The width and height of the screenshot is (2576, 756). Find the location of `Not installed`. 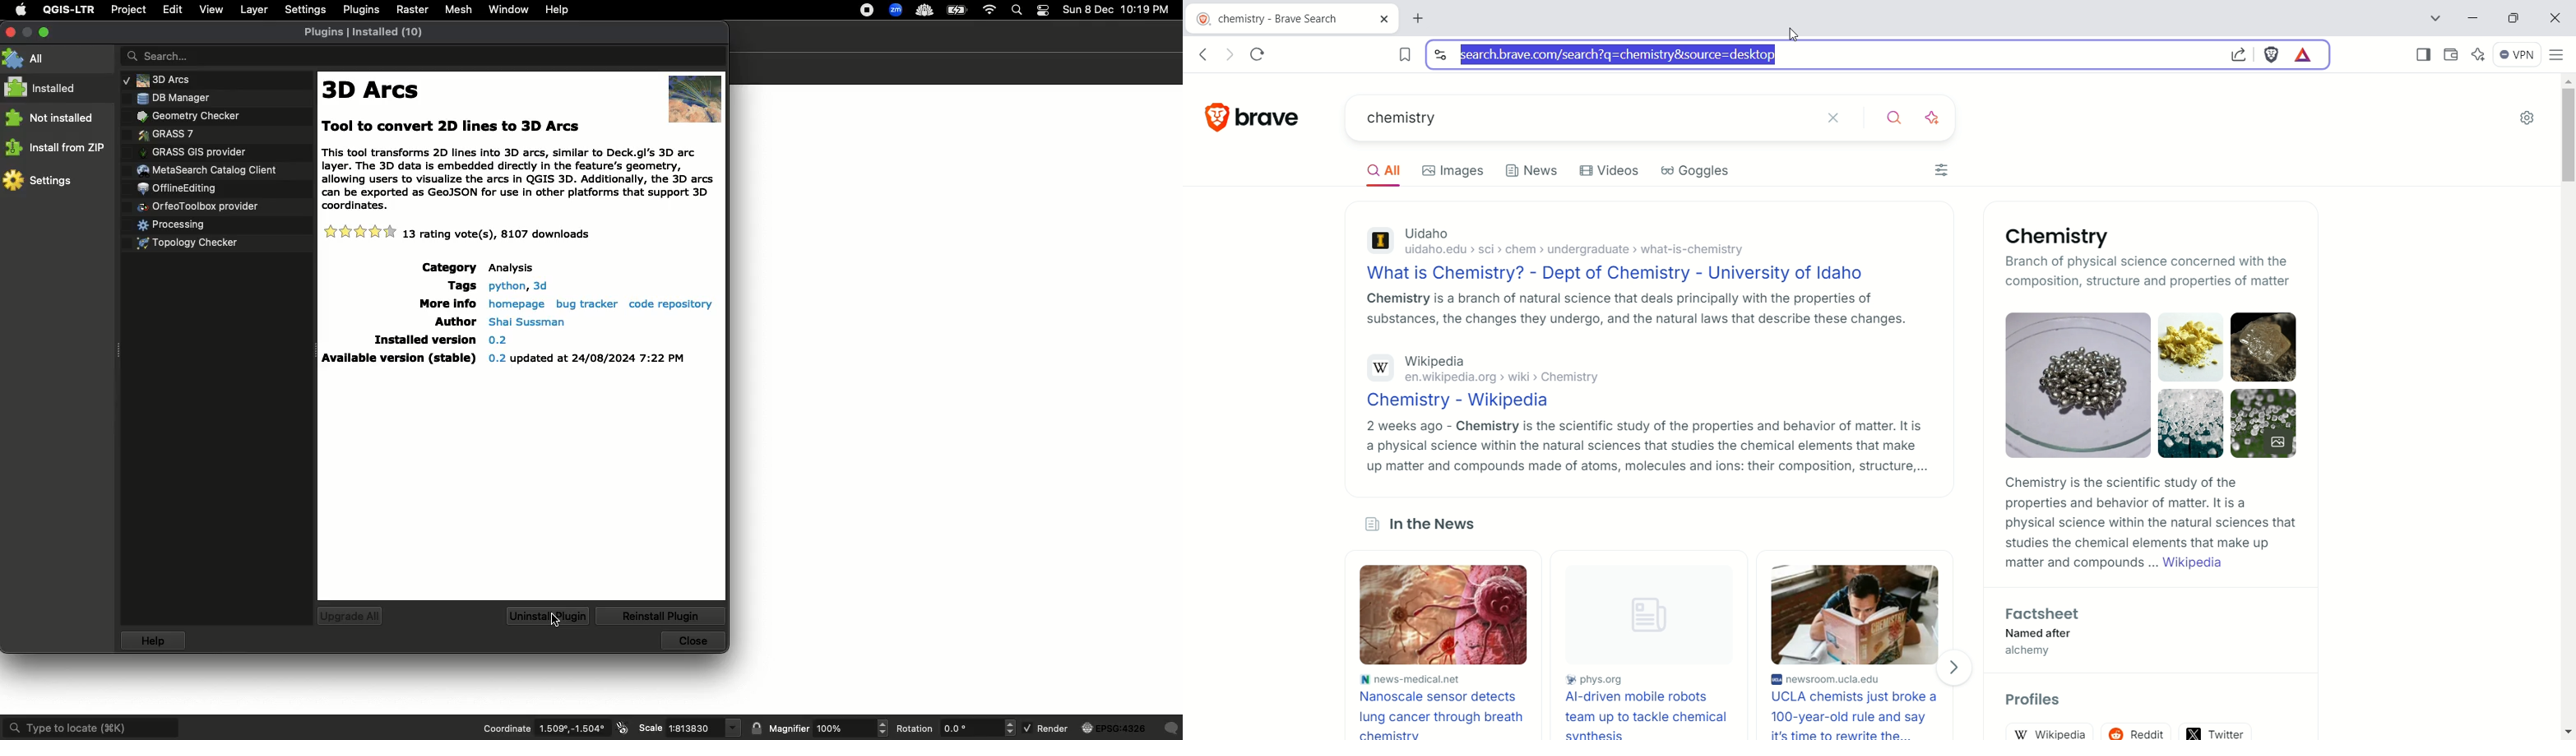

Not installed is located at coordinates (51, 118).